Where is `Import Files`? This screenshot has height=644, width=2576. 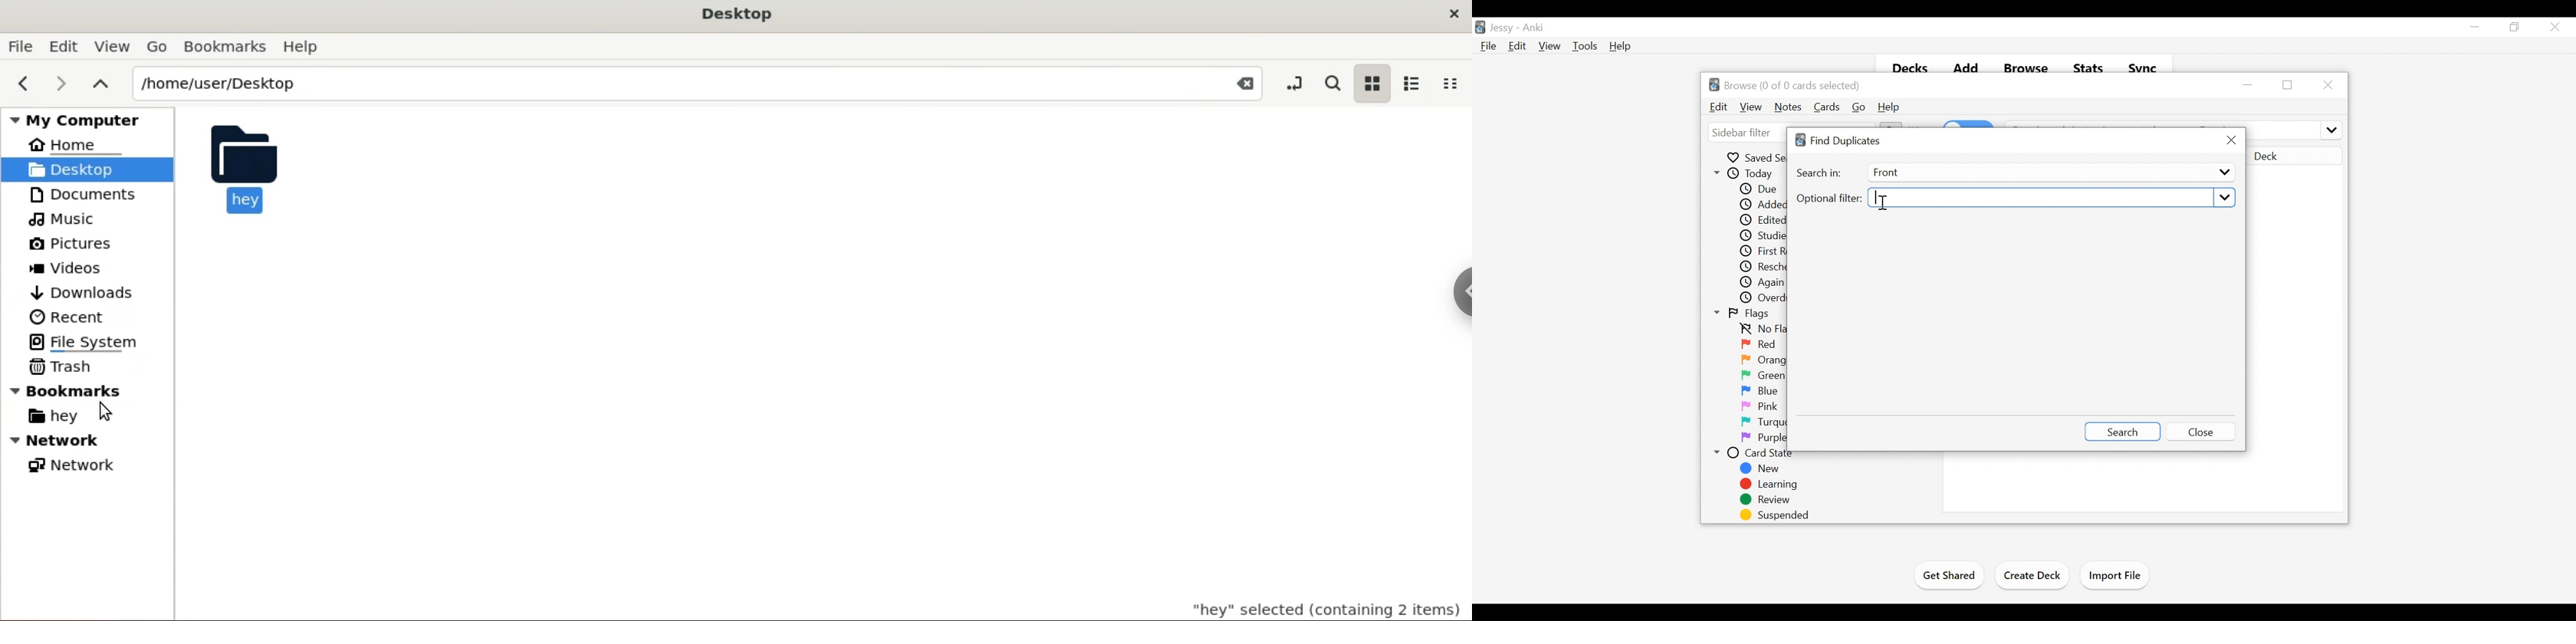 Import Files is located at coordinates (2114, 576).